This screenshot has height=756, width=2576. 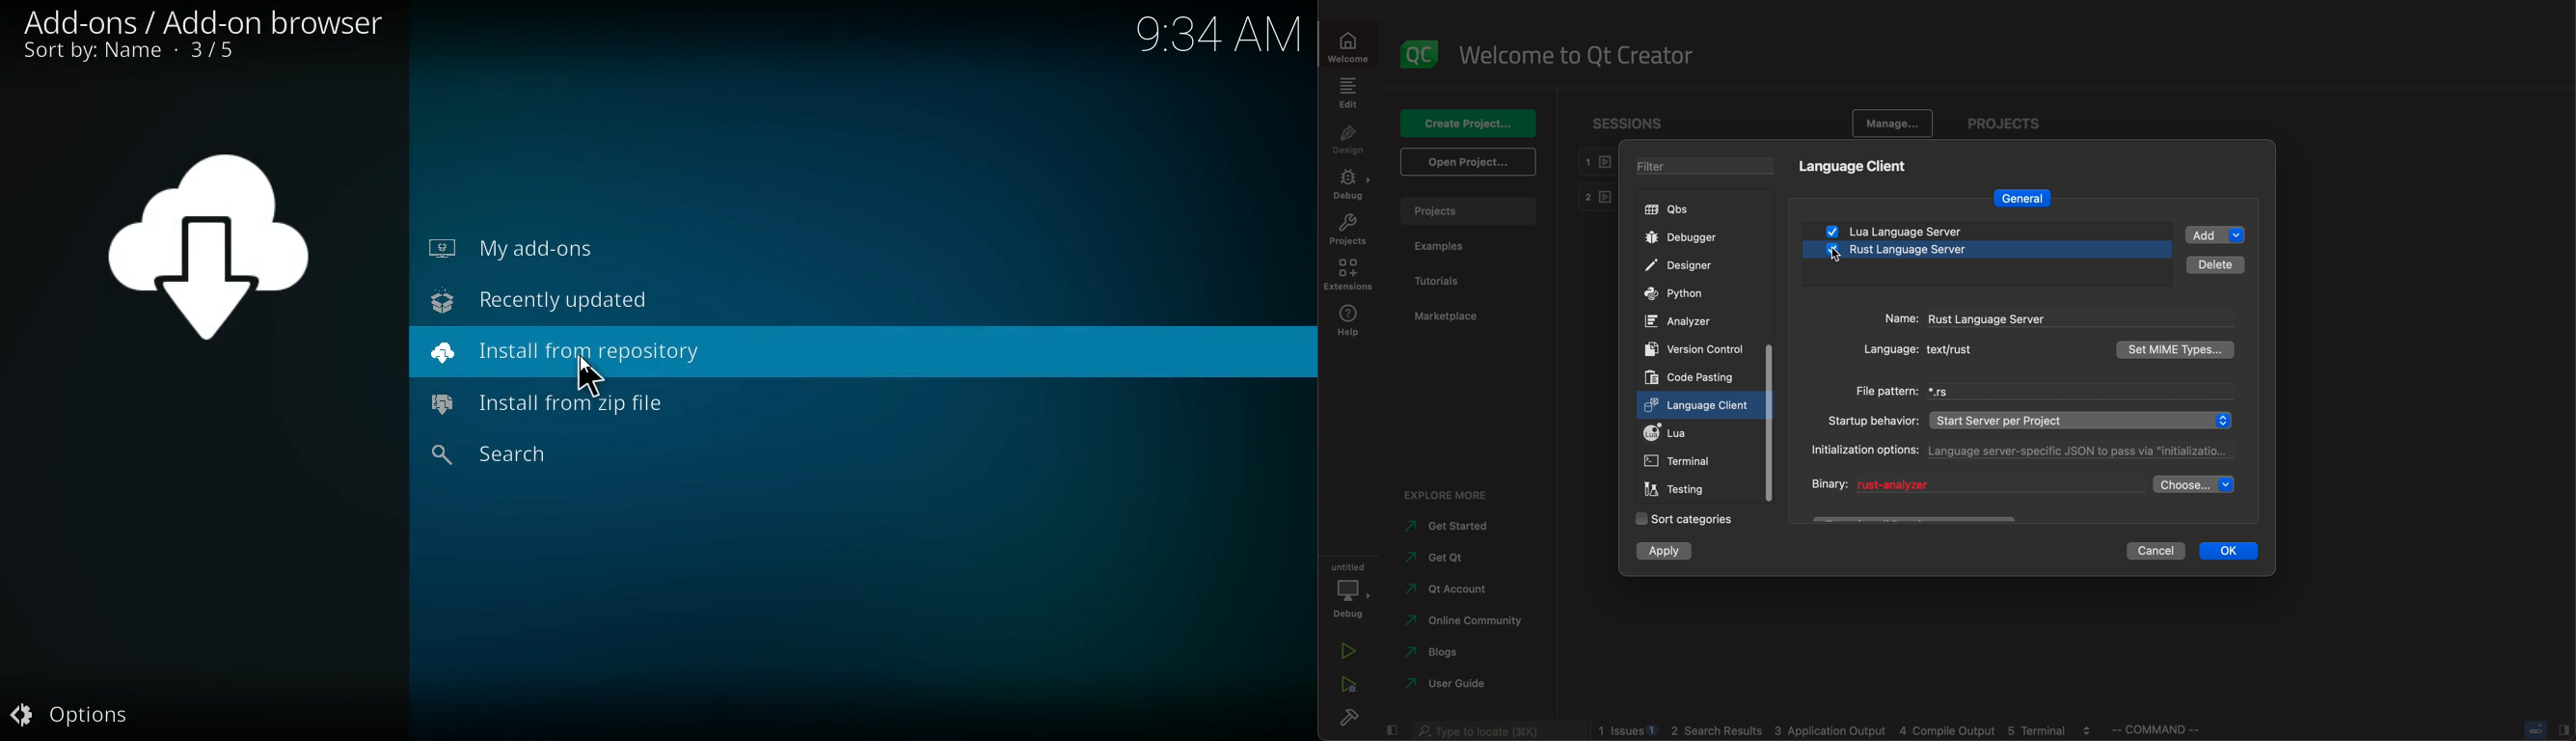 What do you see at coordinates (206, 20) in the screenshot?
I see `add-ons` at bounding box center [206, 20].